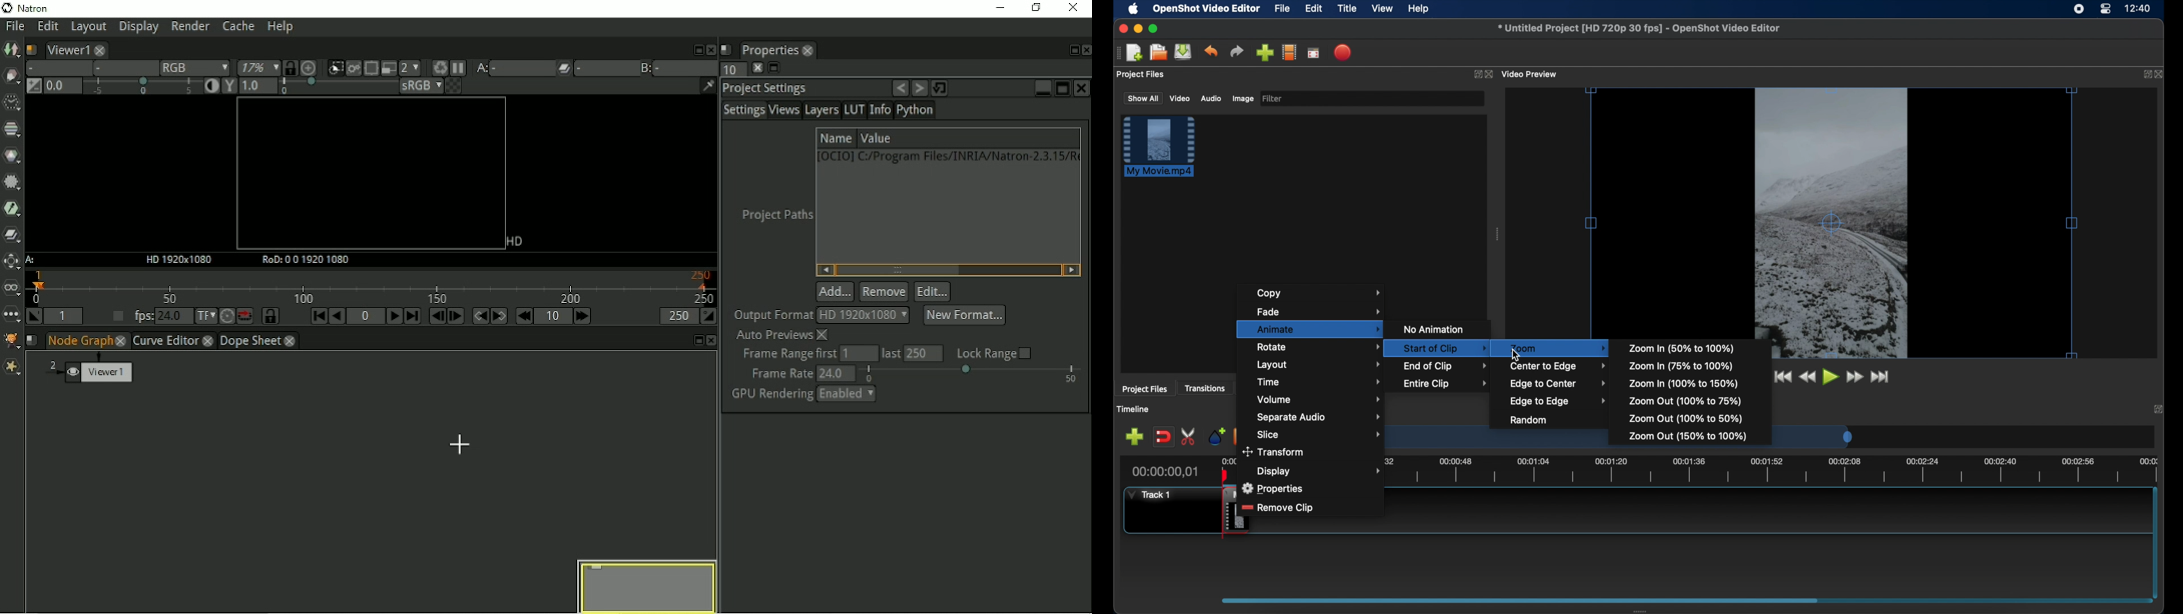  Describe the element at coordinates (1155, 28) in the screenshot. I see `maximize` at that location.